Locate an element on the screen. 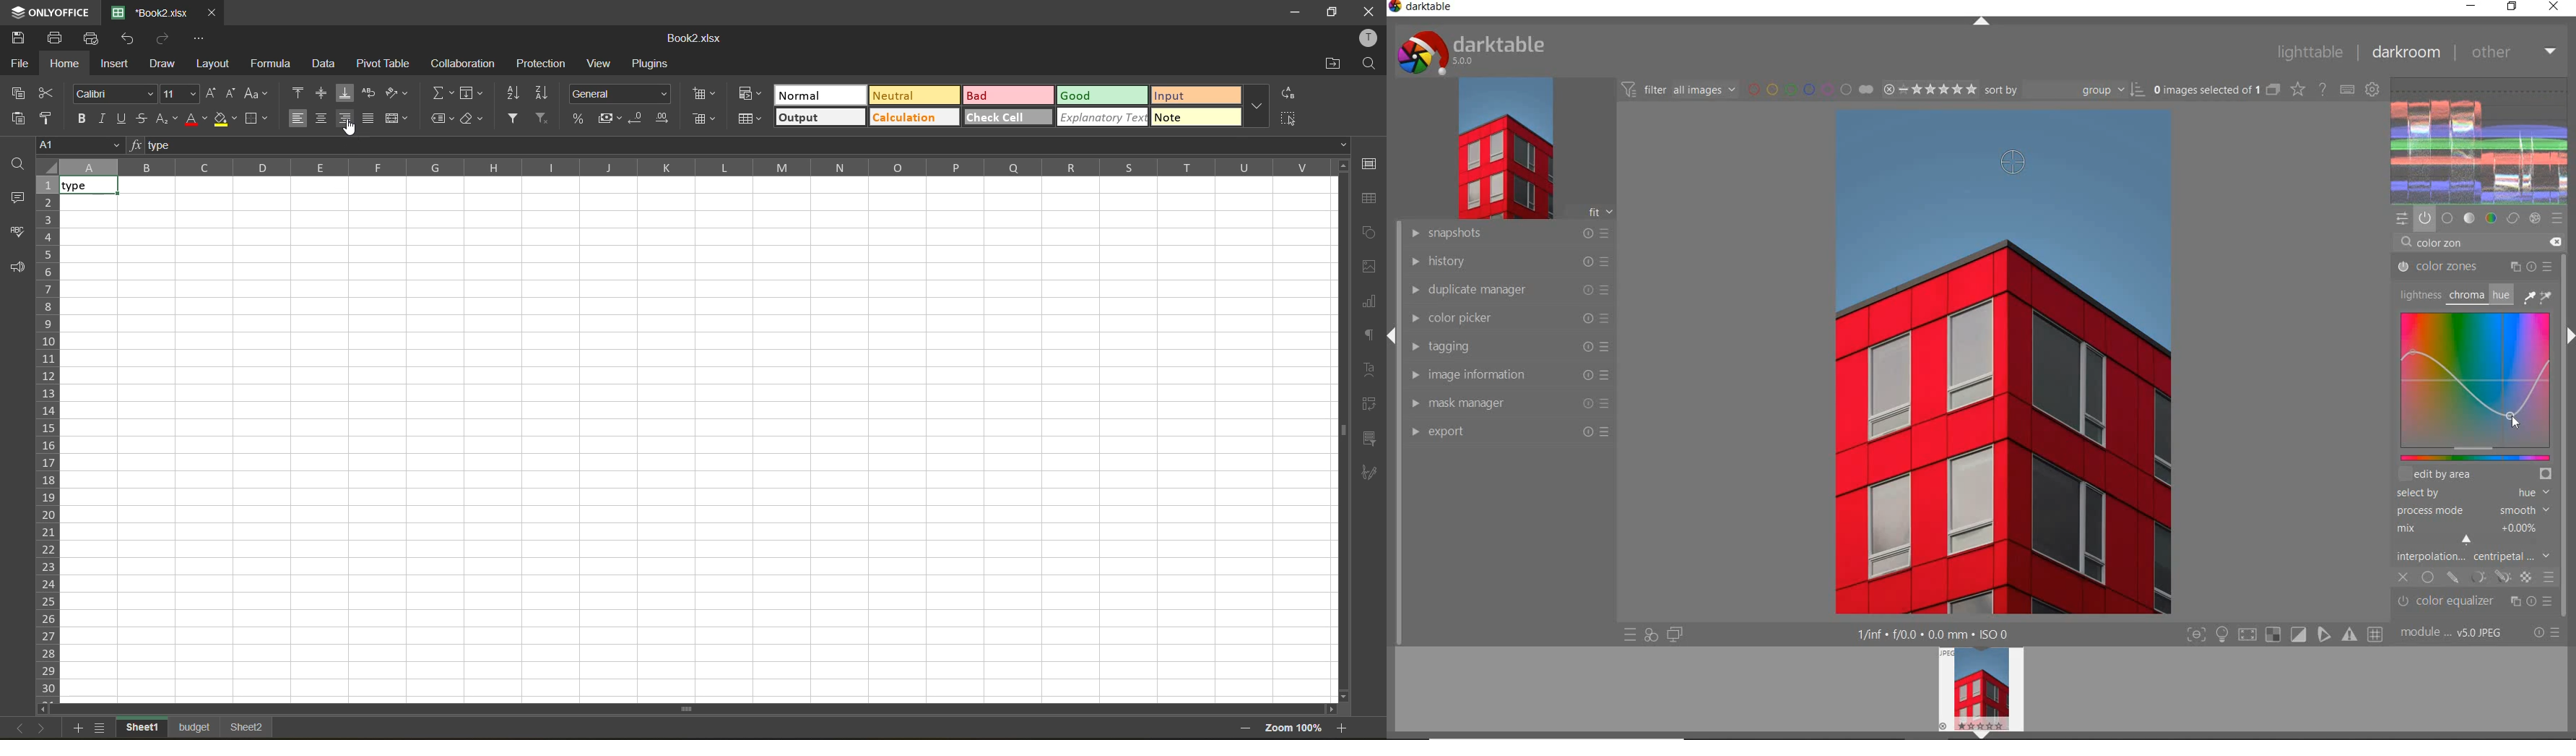 The width and height of the screenshot is (2576, 756). data is located at coordinates (327, 64).